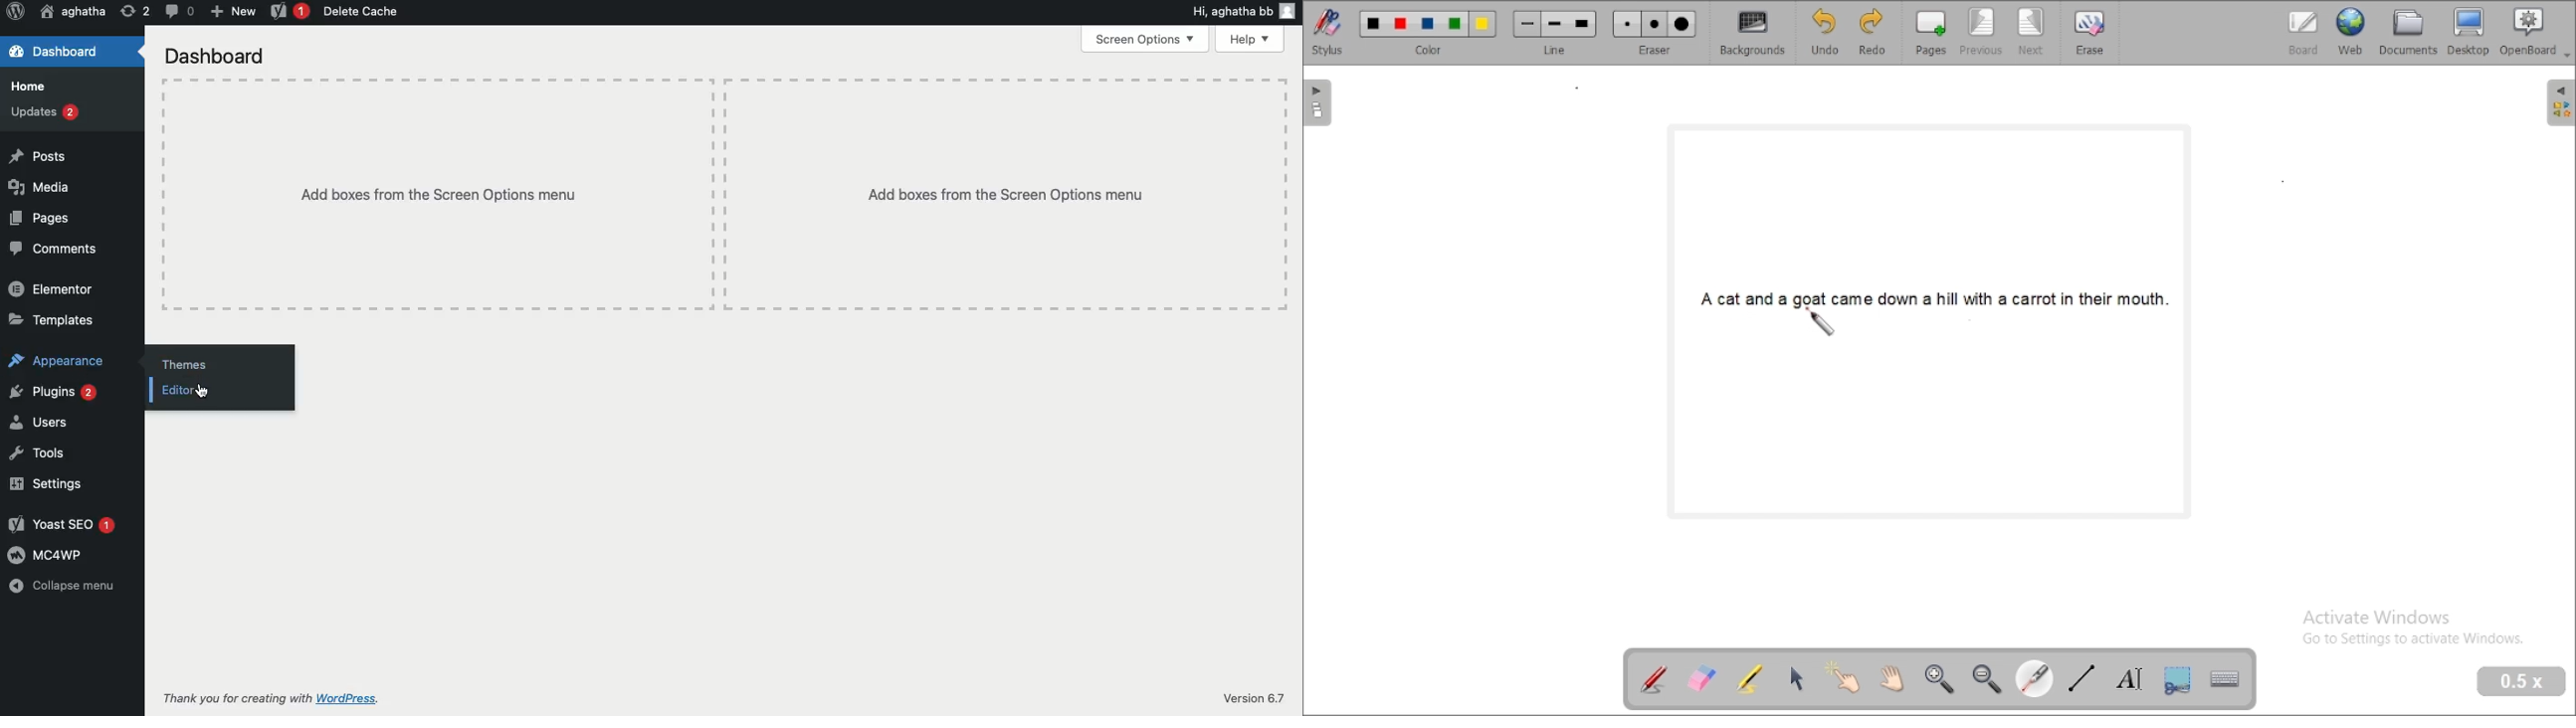 This screenshot has height=728, width=2576. Describe the element at coordinates (137, 12) in the screenshot. I see `Revision` at that location.